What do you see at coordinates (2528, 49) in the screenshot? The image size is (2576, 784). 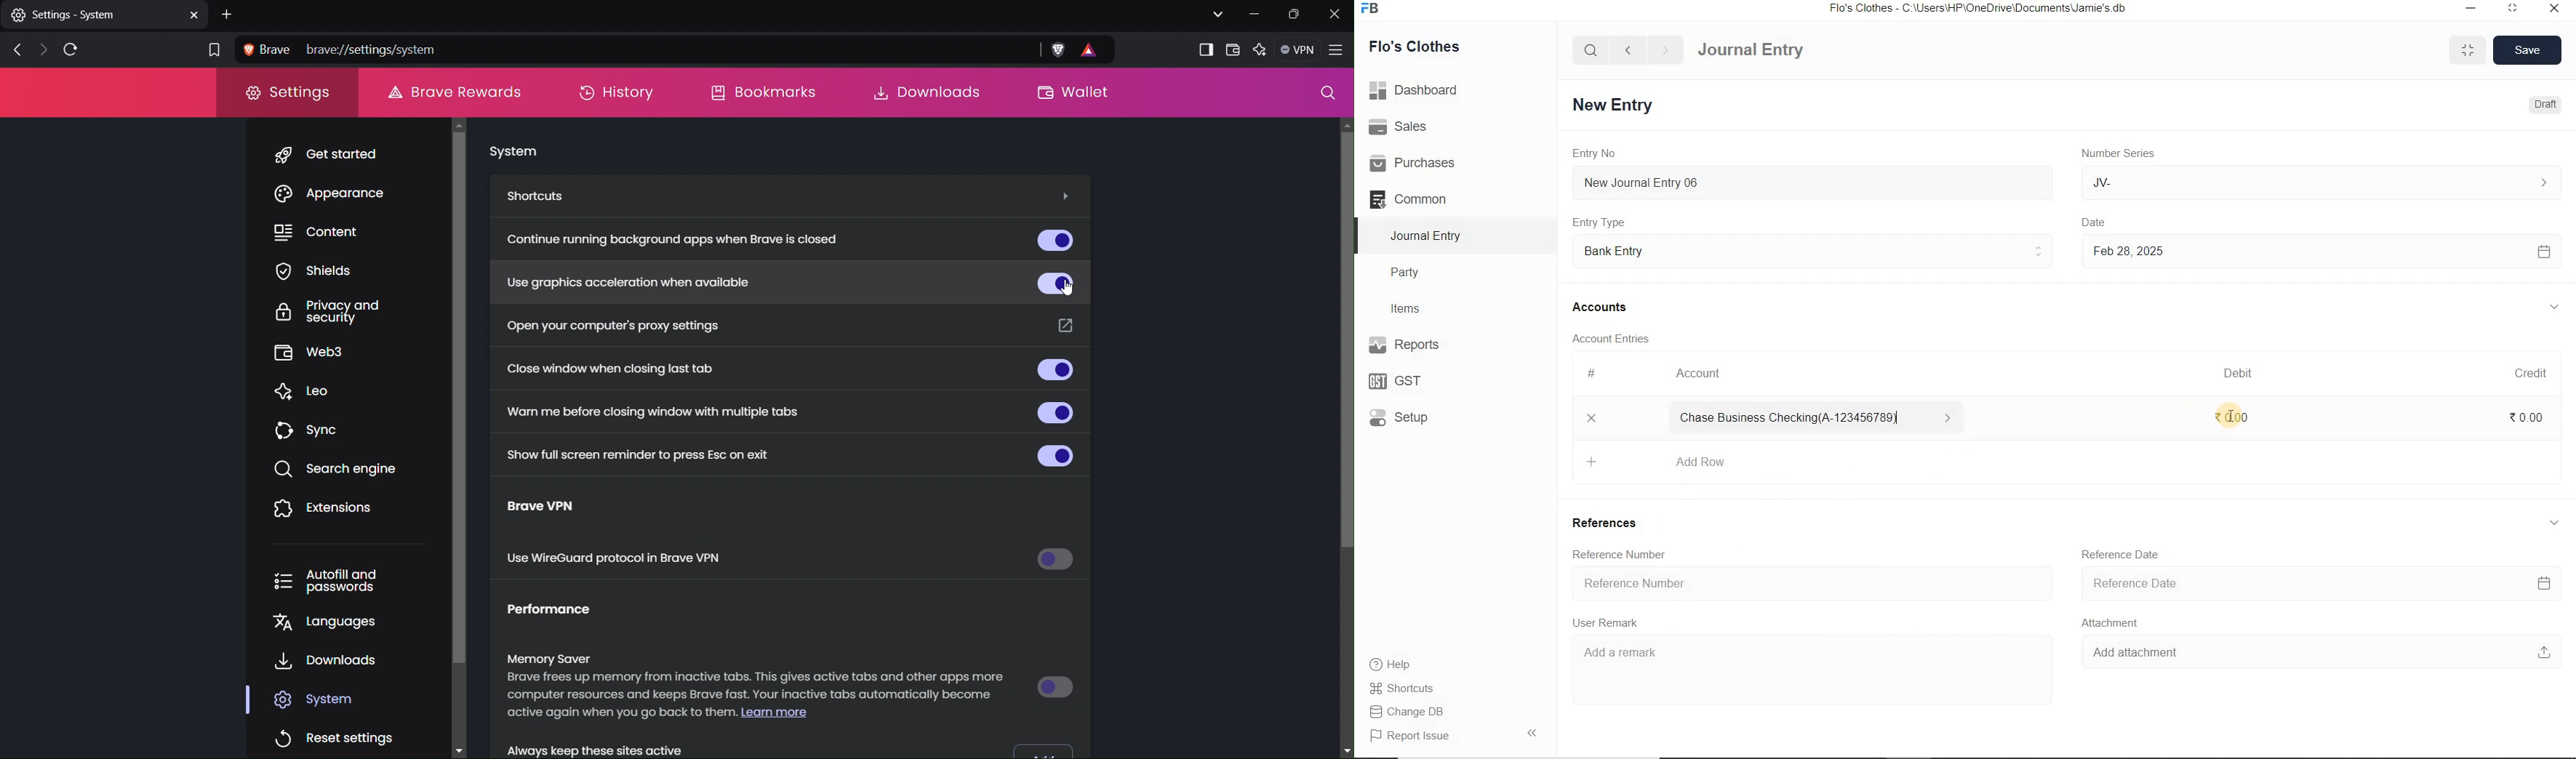 I see `Save` at bounding box center [2528, 49].